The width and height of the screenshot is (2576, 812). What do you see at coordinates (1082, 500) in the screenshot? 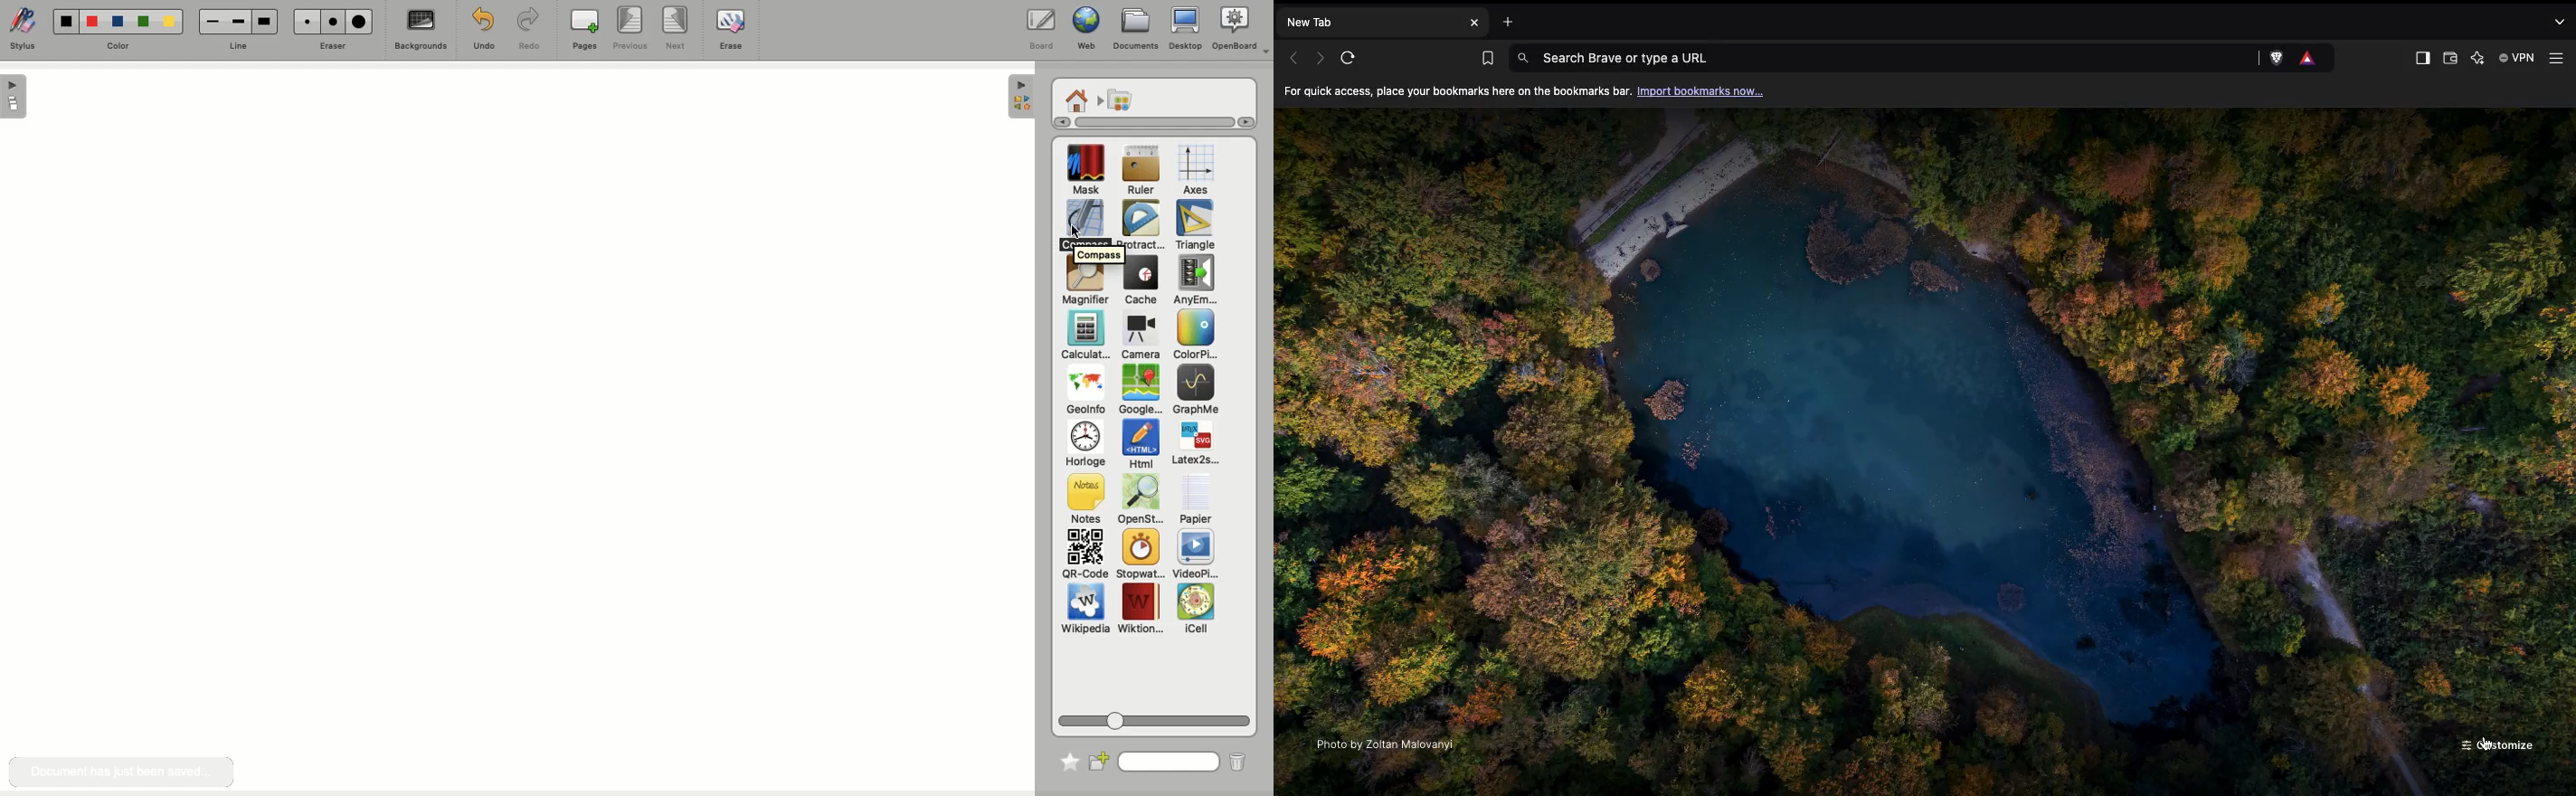
I see `Notes` at bounding box center [1082, 500].